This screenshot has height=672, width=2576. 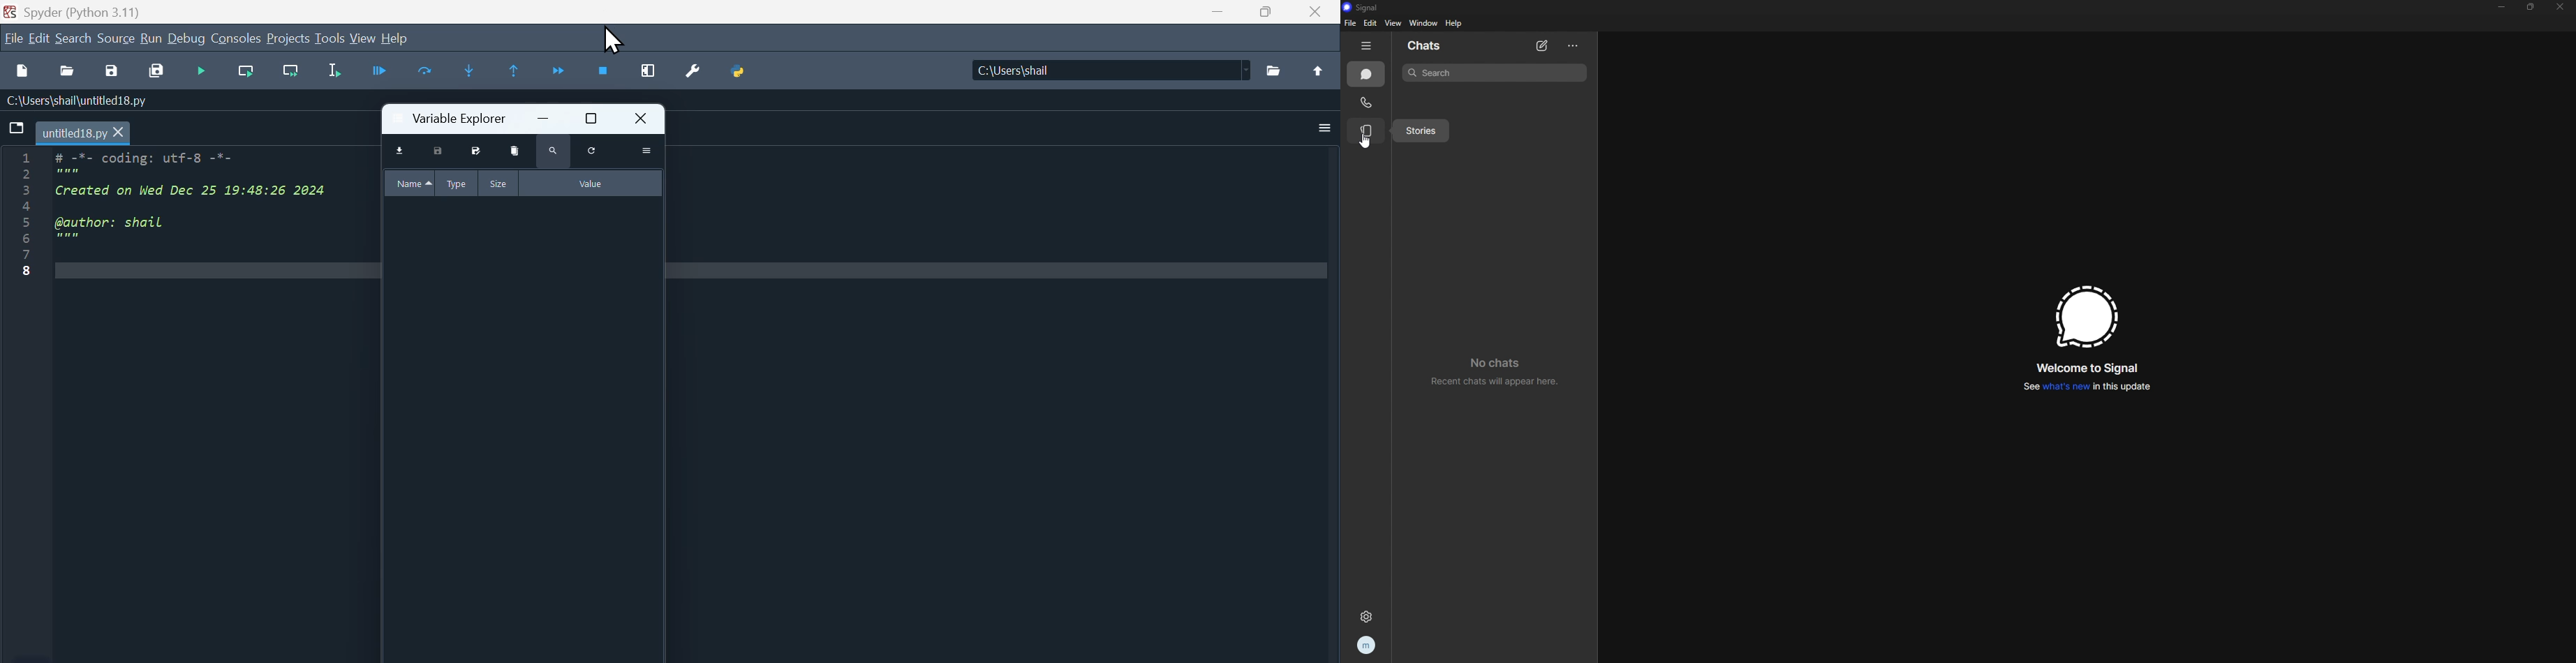 What do you see at coordinates (1494, 72) in the screenshot?
I see `search` at bounding box center [1494, 72].